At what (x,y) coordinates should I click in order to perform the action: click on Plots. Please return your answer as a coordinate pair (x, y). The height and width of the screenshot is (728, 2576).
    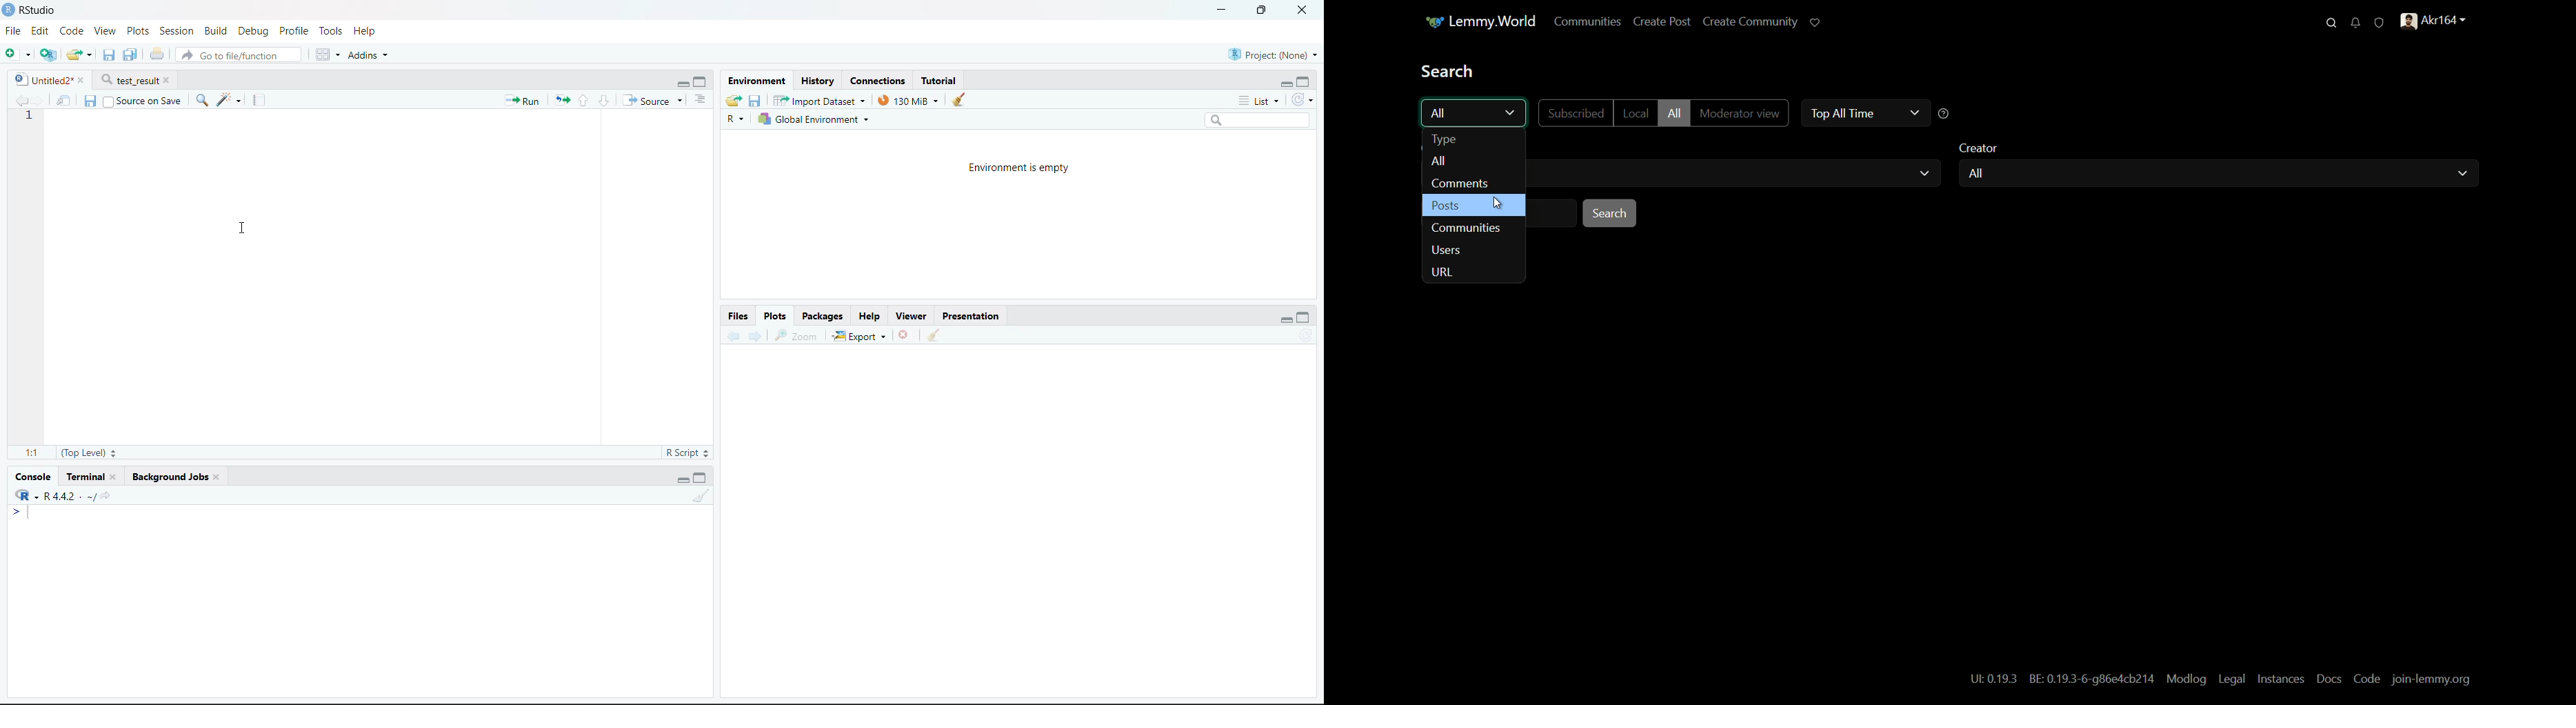
    Looking at the image, I should click on (776, 315).